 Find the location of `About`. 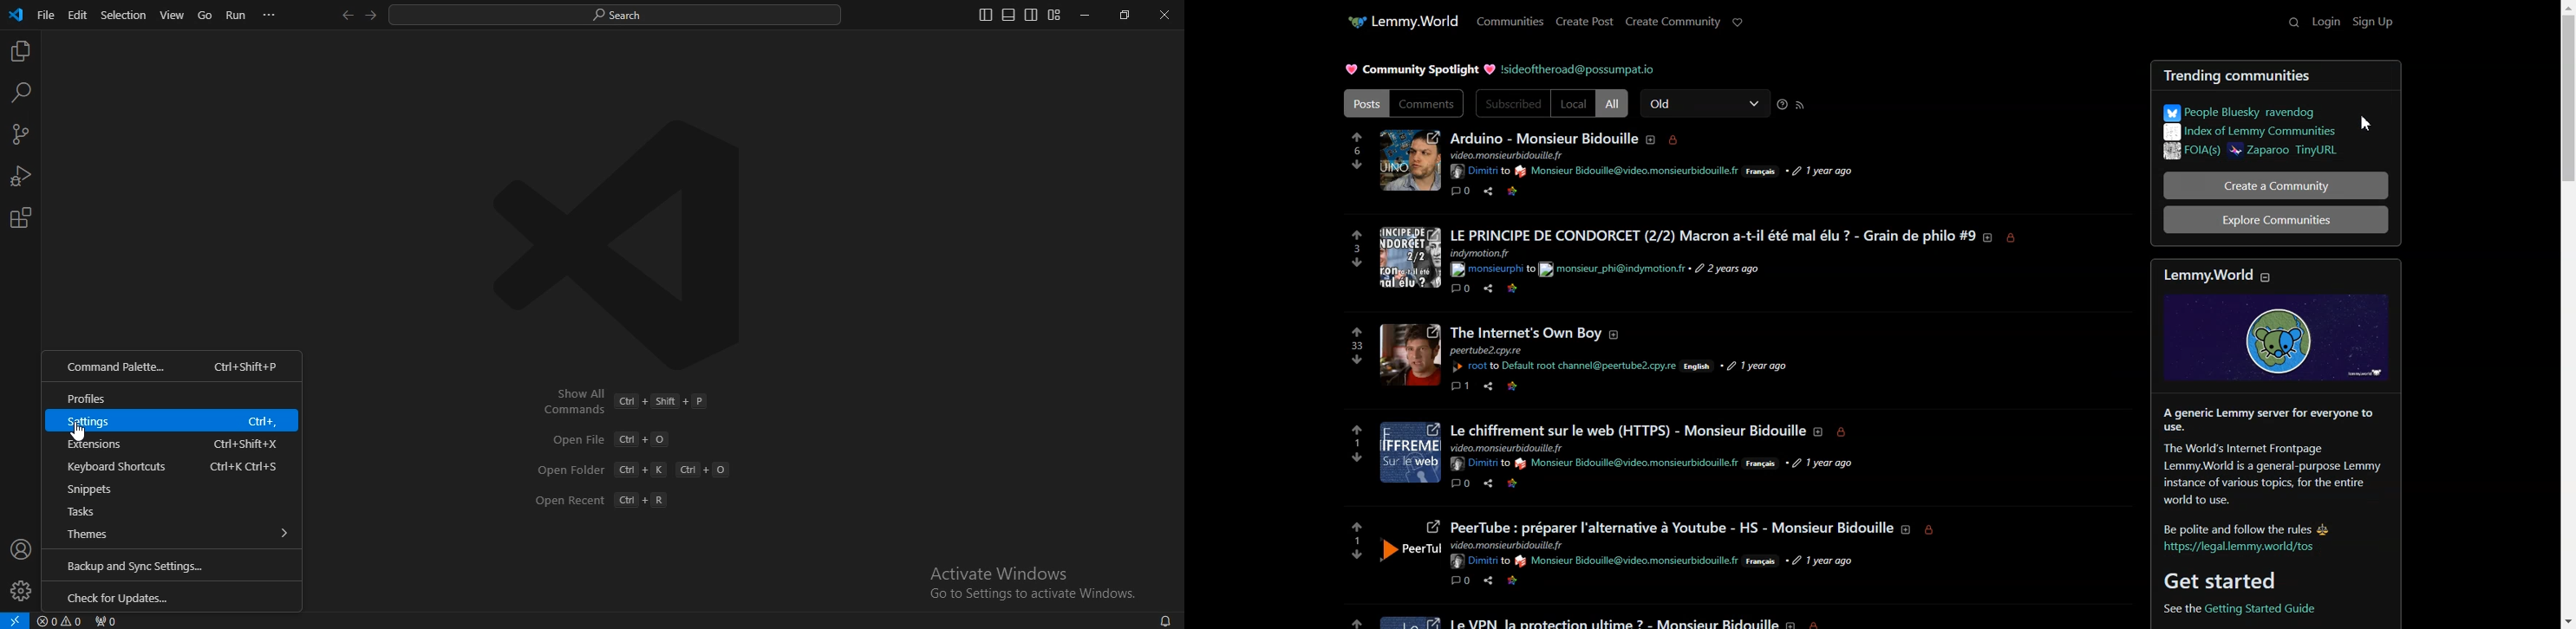

About is located at coordinates (1654, 140).